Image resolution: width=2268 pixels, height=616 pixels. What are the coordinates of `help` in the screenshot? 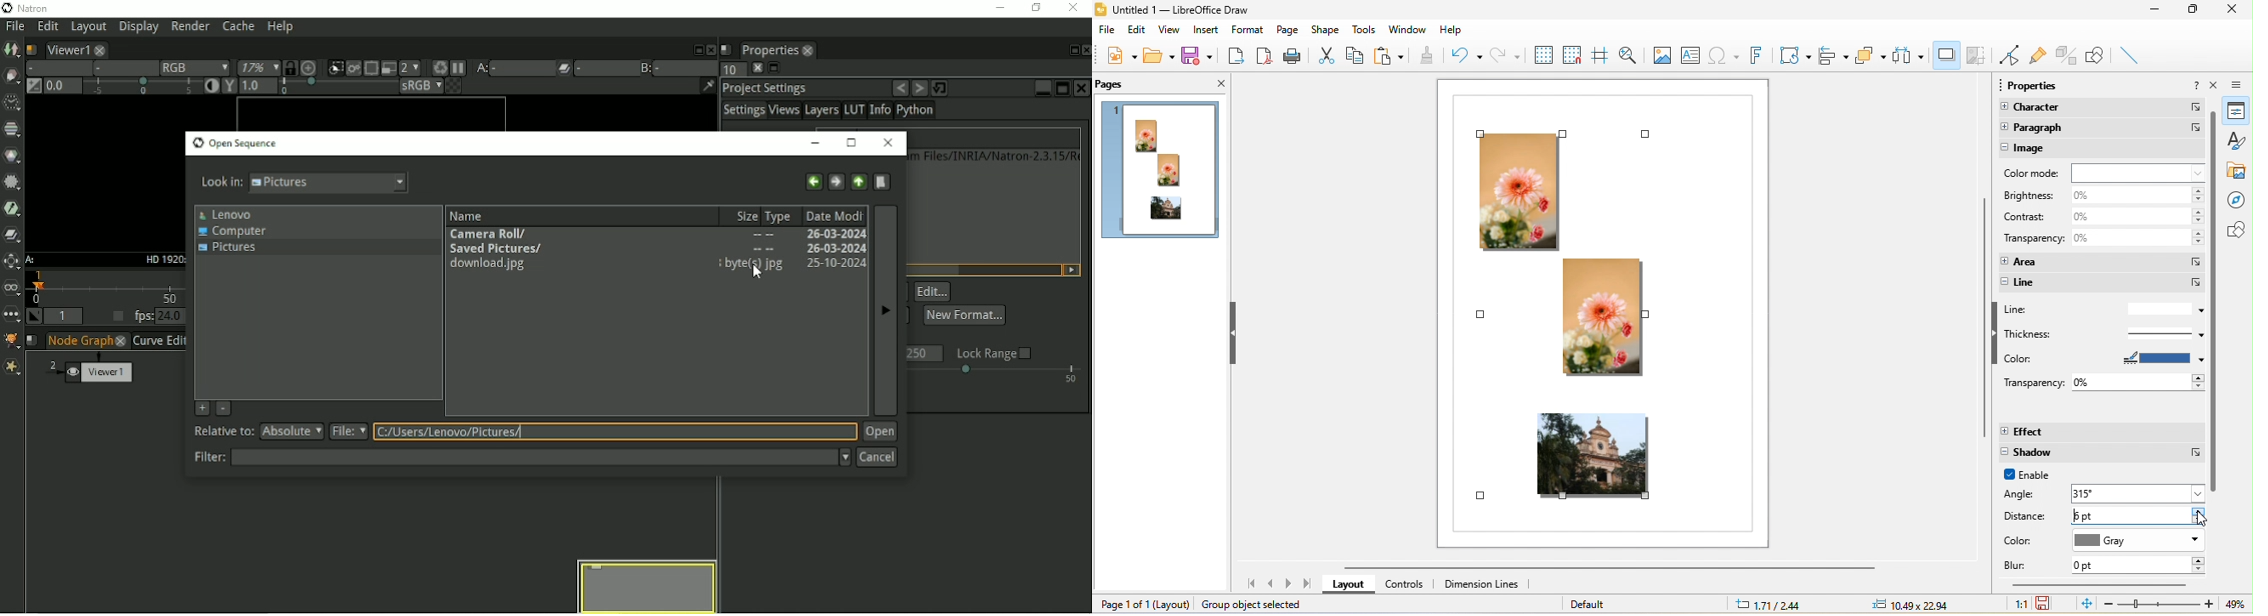 It's located at (2197, 86).